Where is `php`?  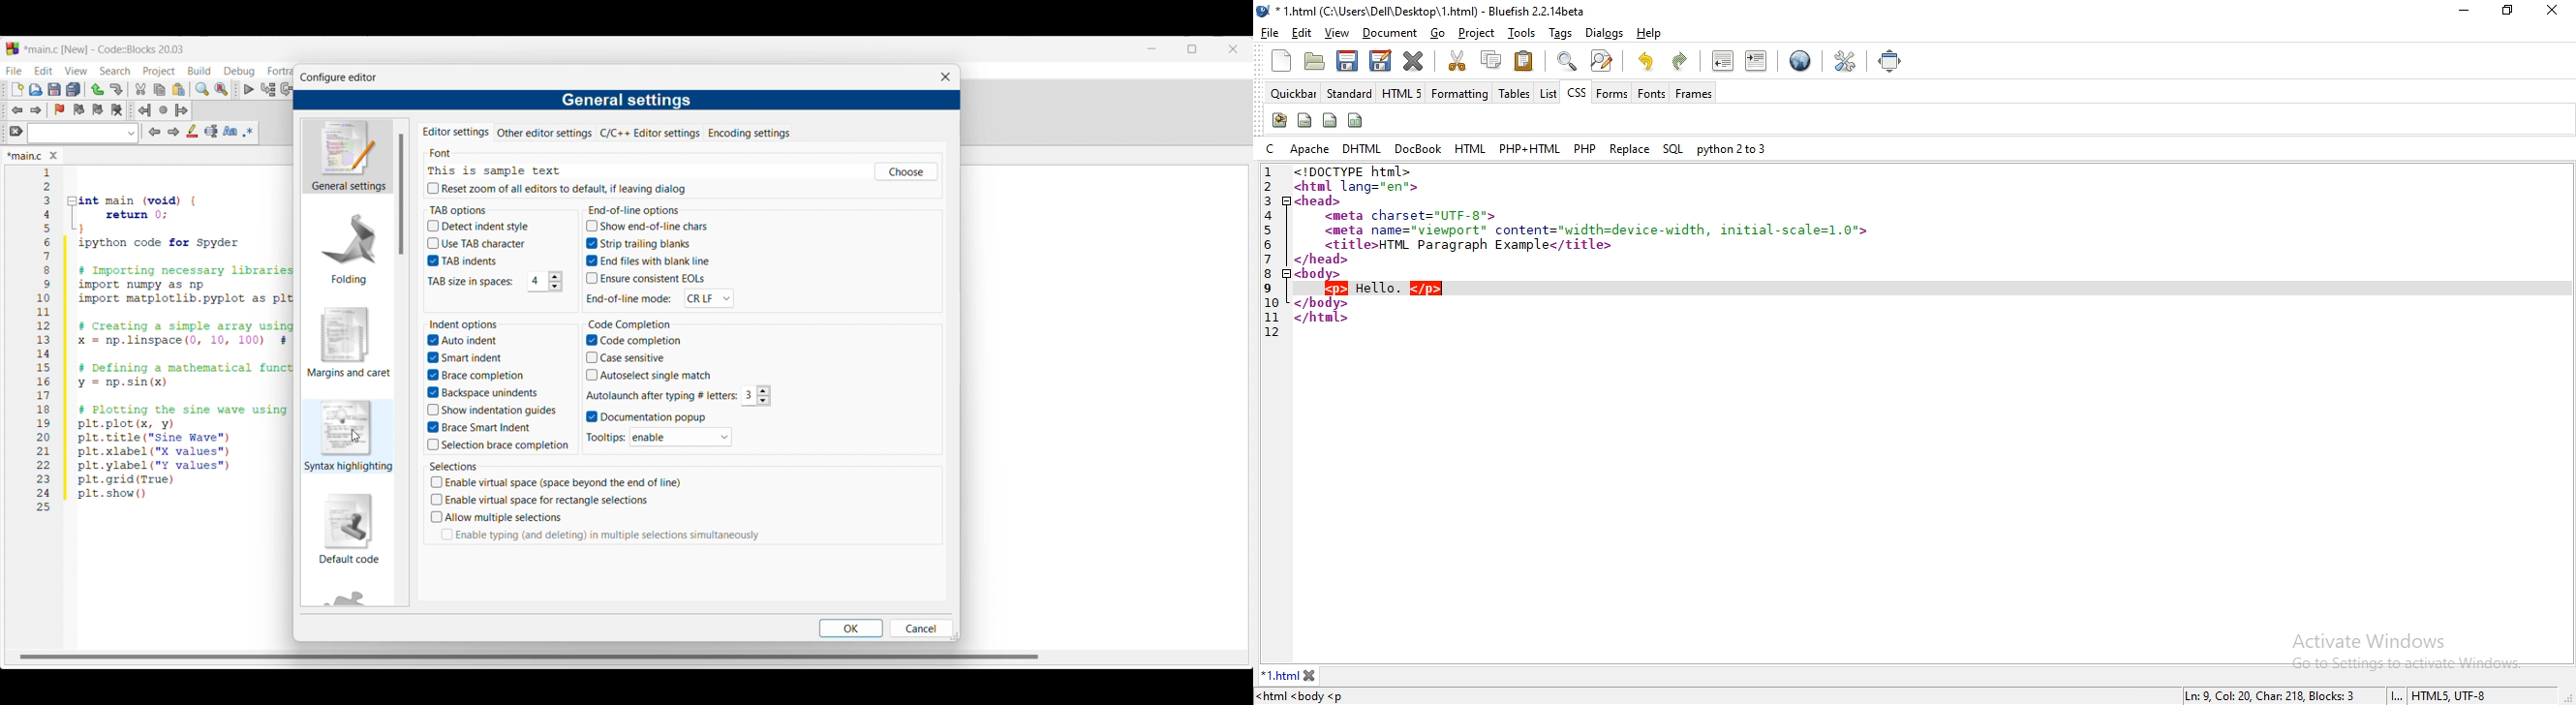 php is located at coordinates (1585, 146).